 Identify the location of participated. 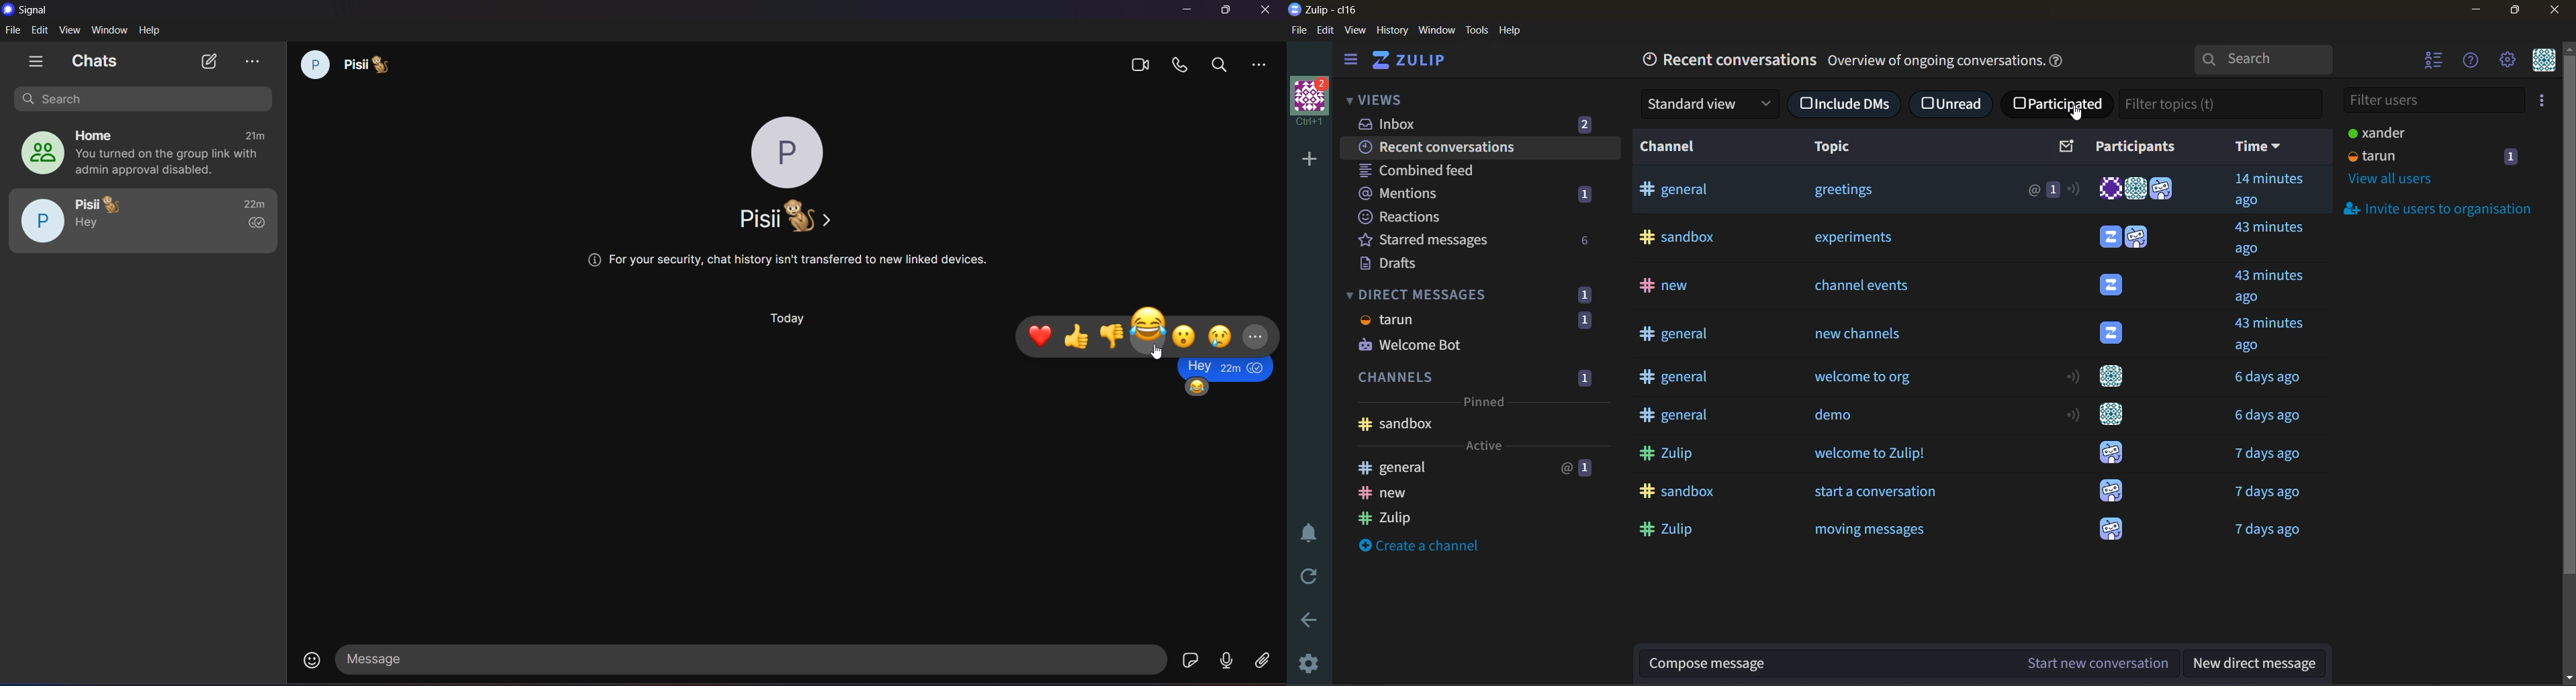
(2061, 103).